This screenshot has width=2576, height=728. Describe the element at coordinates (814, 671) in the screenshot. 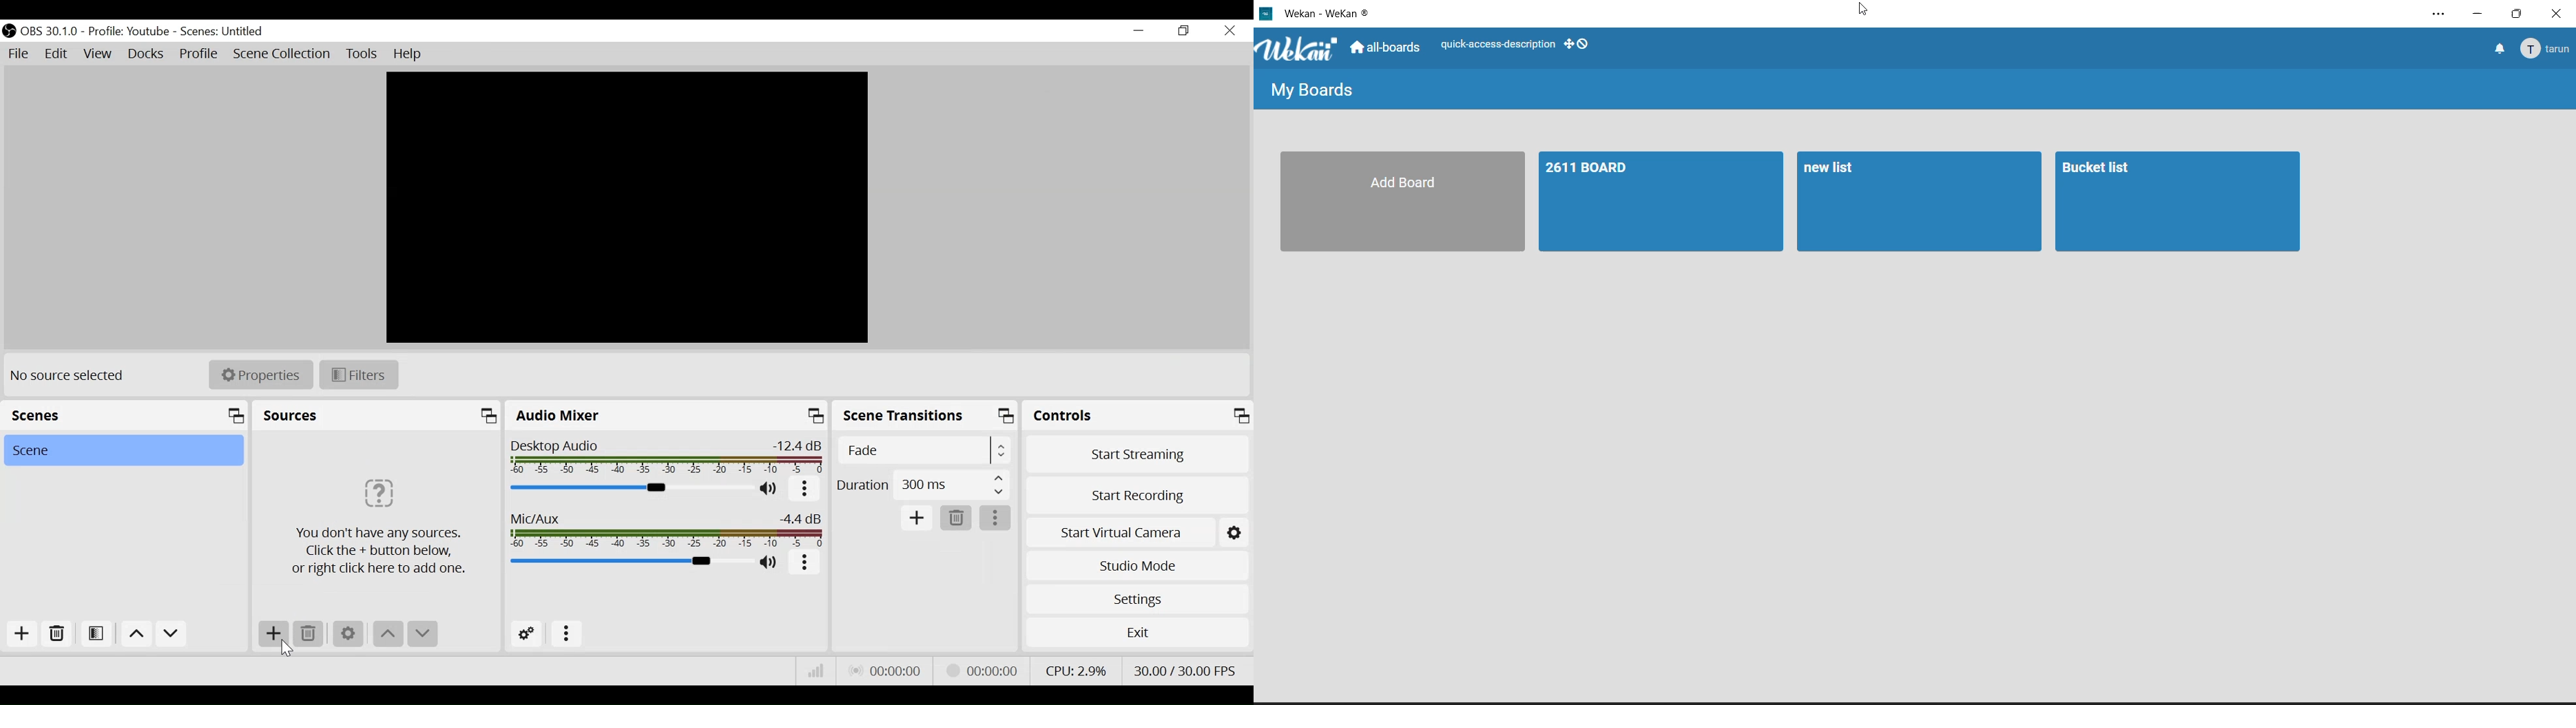

I see `Bitrate` at that location.